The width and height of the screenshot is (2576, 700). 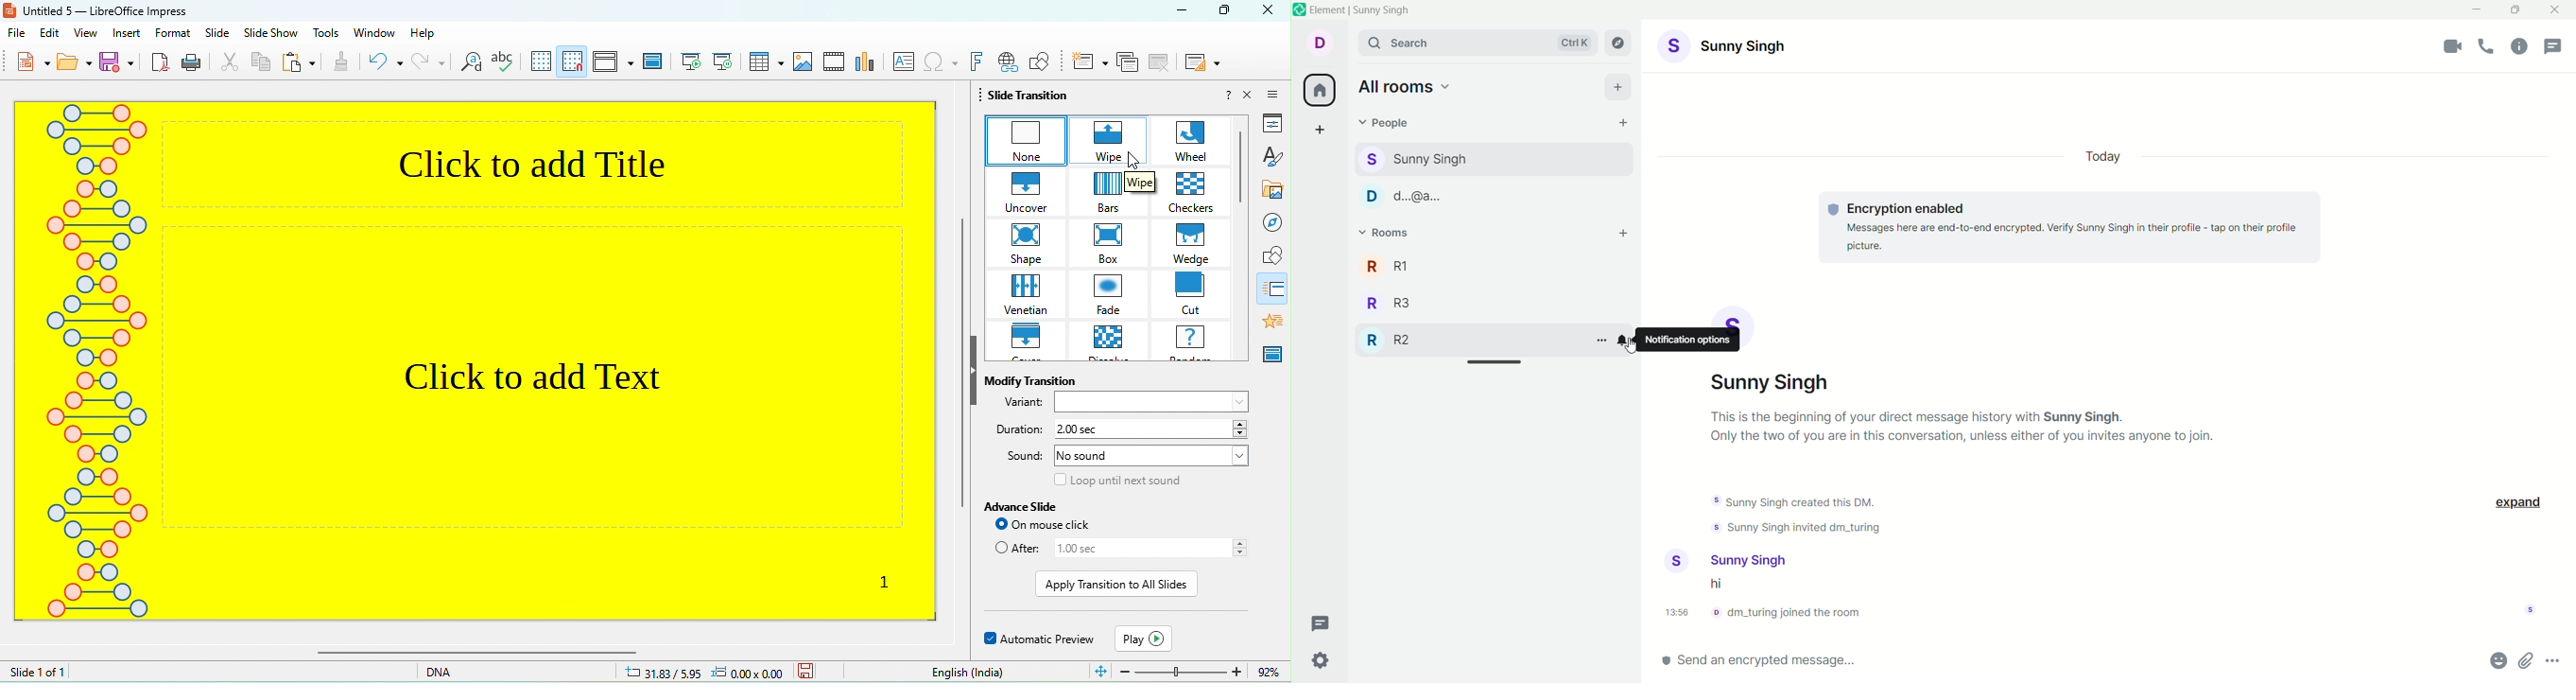 What do you see at coordinates (1138, 163) in the screenshot?
I see `cursor movement` at bounding box center [1138, 163].